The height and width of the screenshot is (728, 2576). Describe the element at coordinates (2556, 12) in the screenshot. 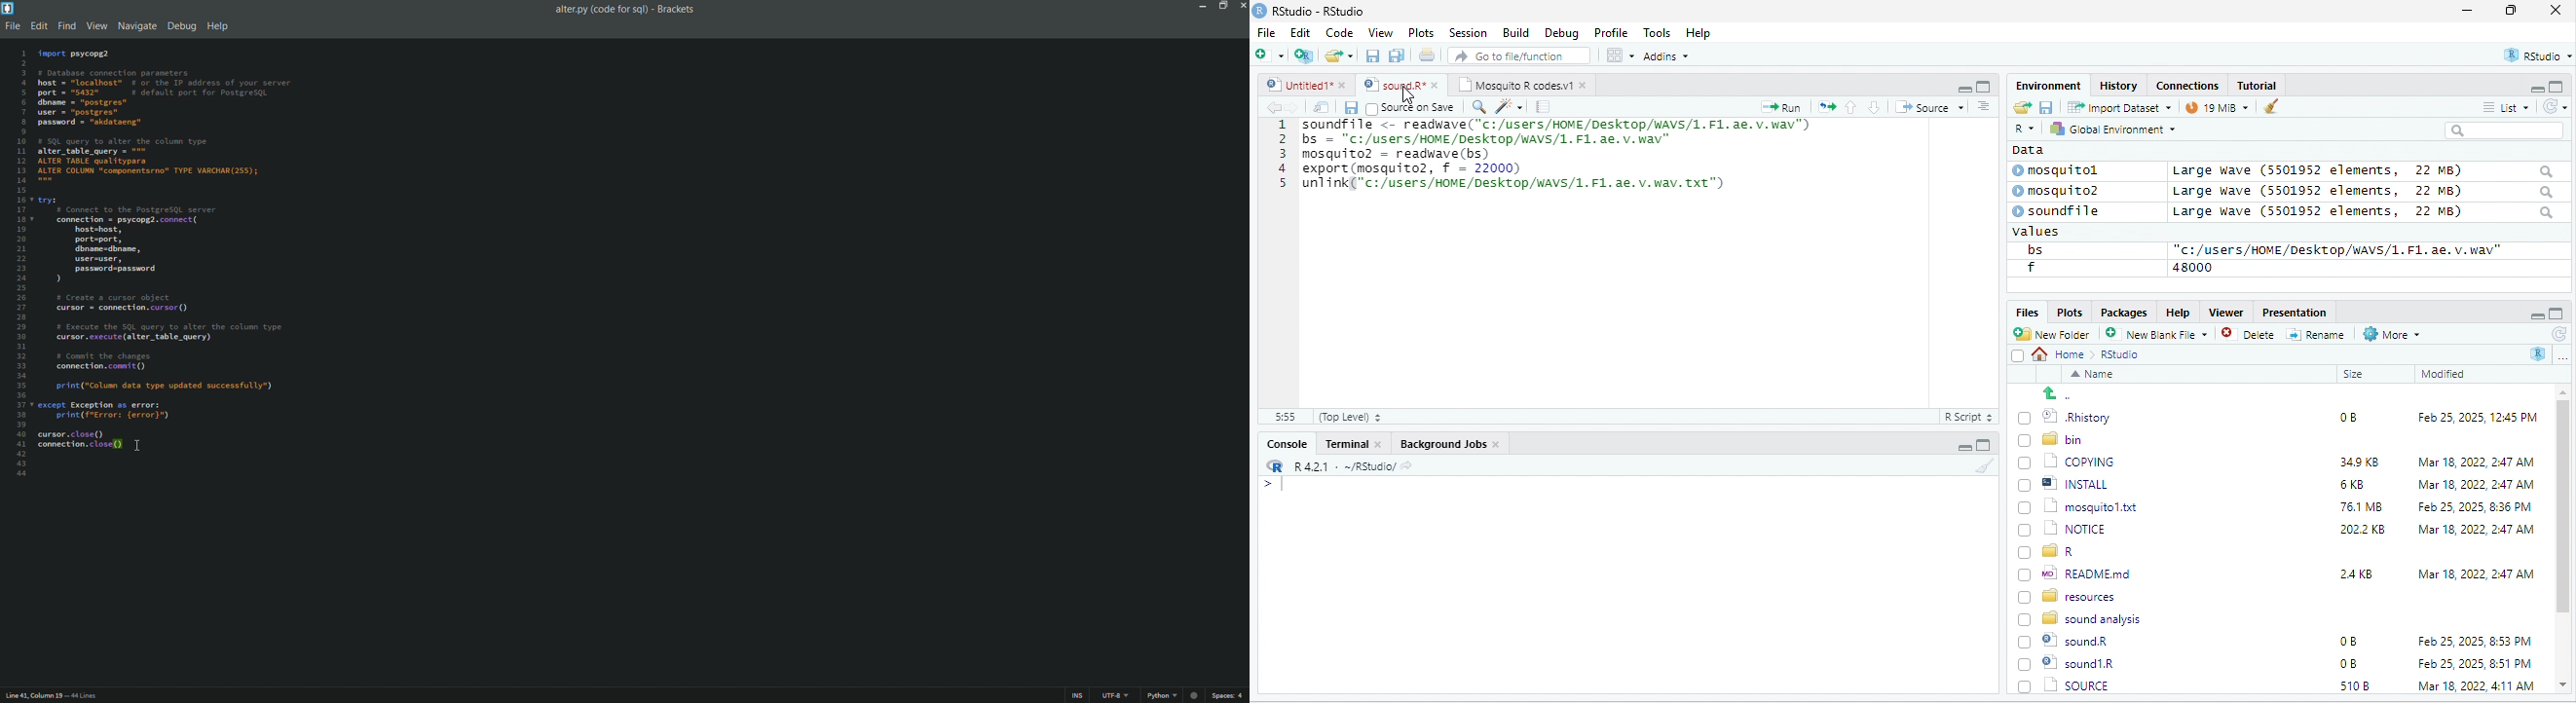

I see `close` at that location.